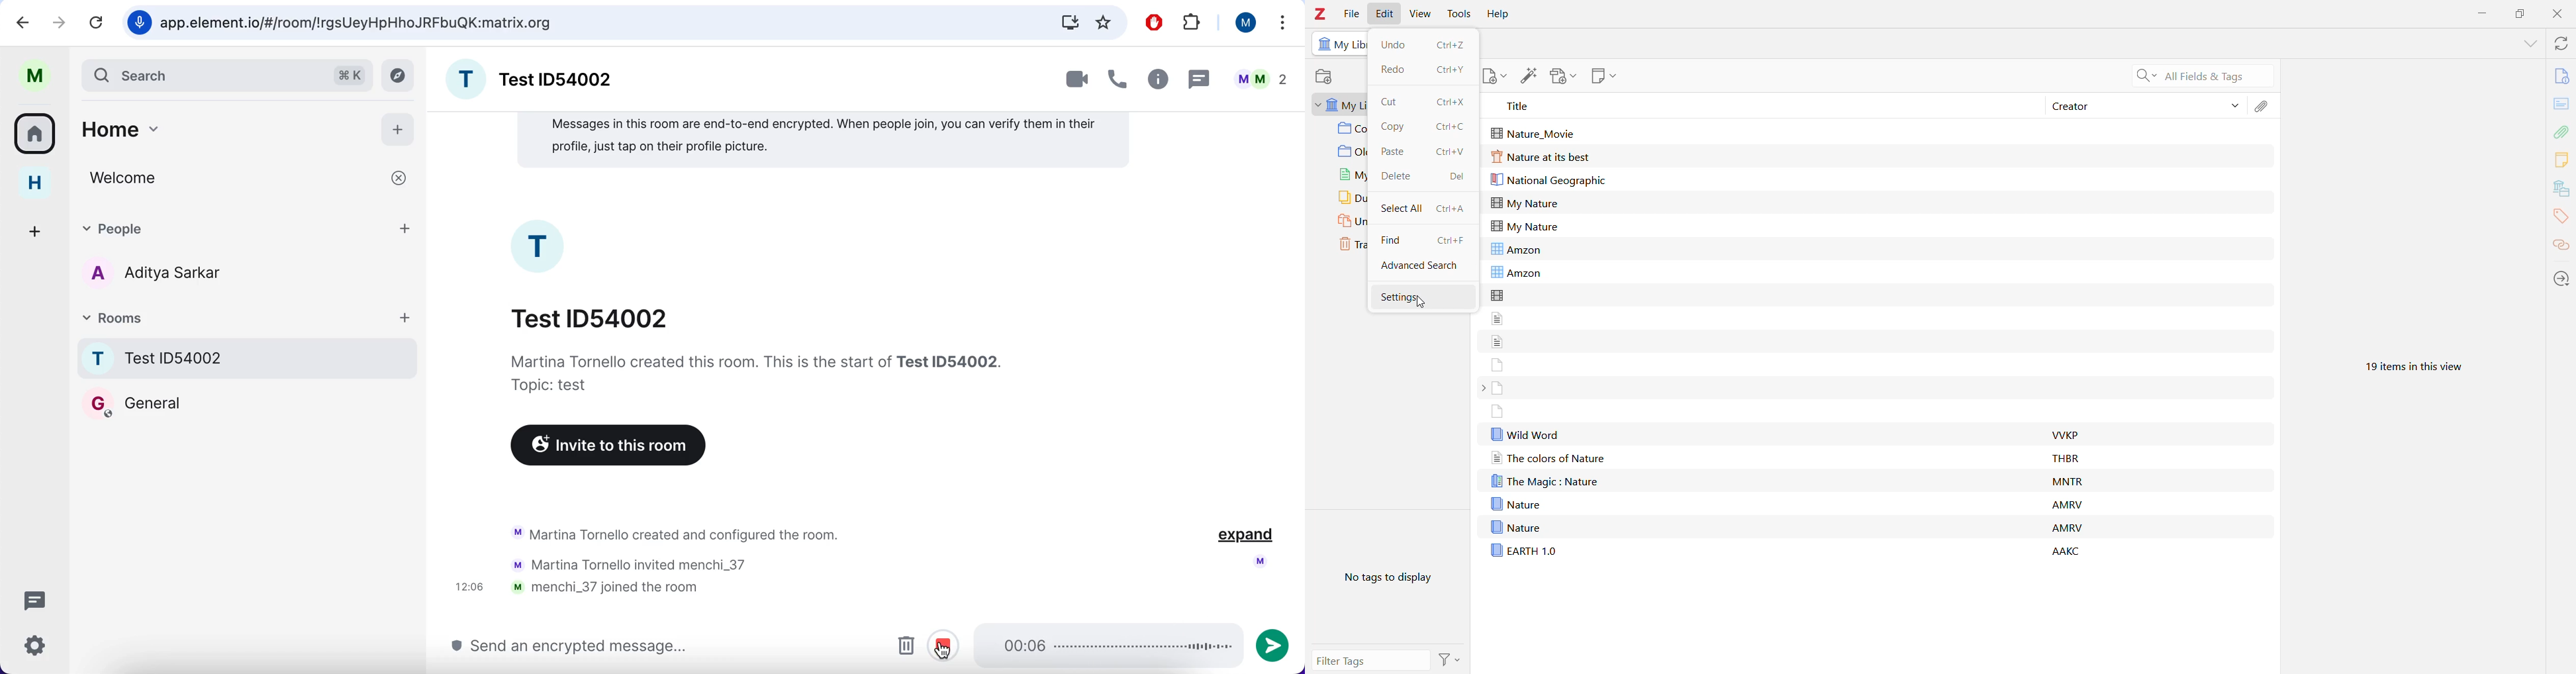 This screenshot has width=2576, height=700. Describe the element at coordinates (2518, 14) in the screenshot. I see `Restore Down` at that location.